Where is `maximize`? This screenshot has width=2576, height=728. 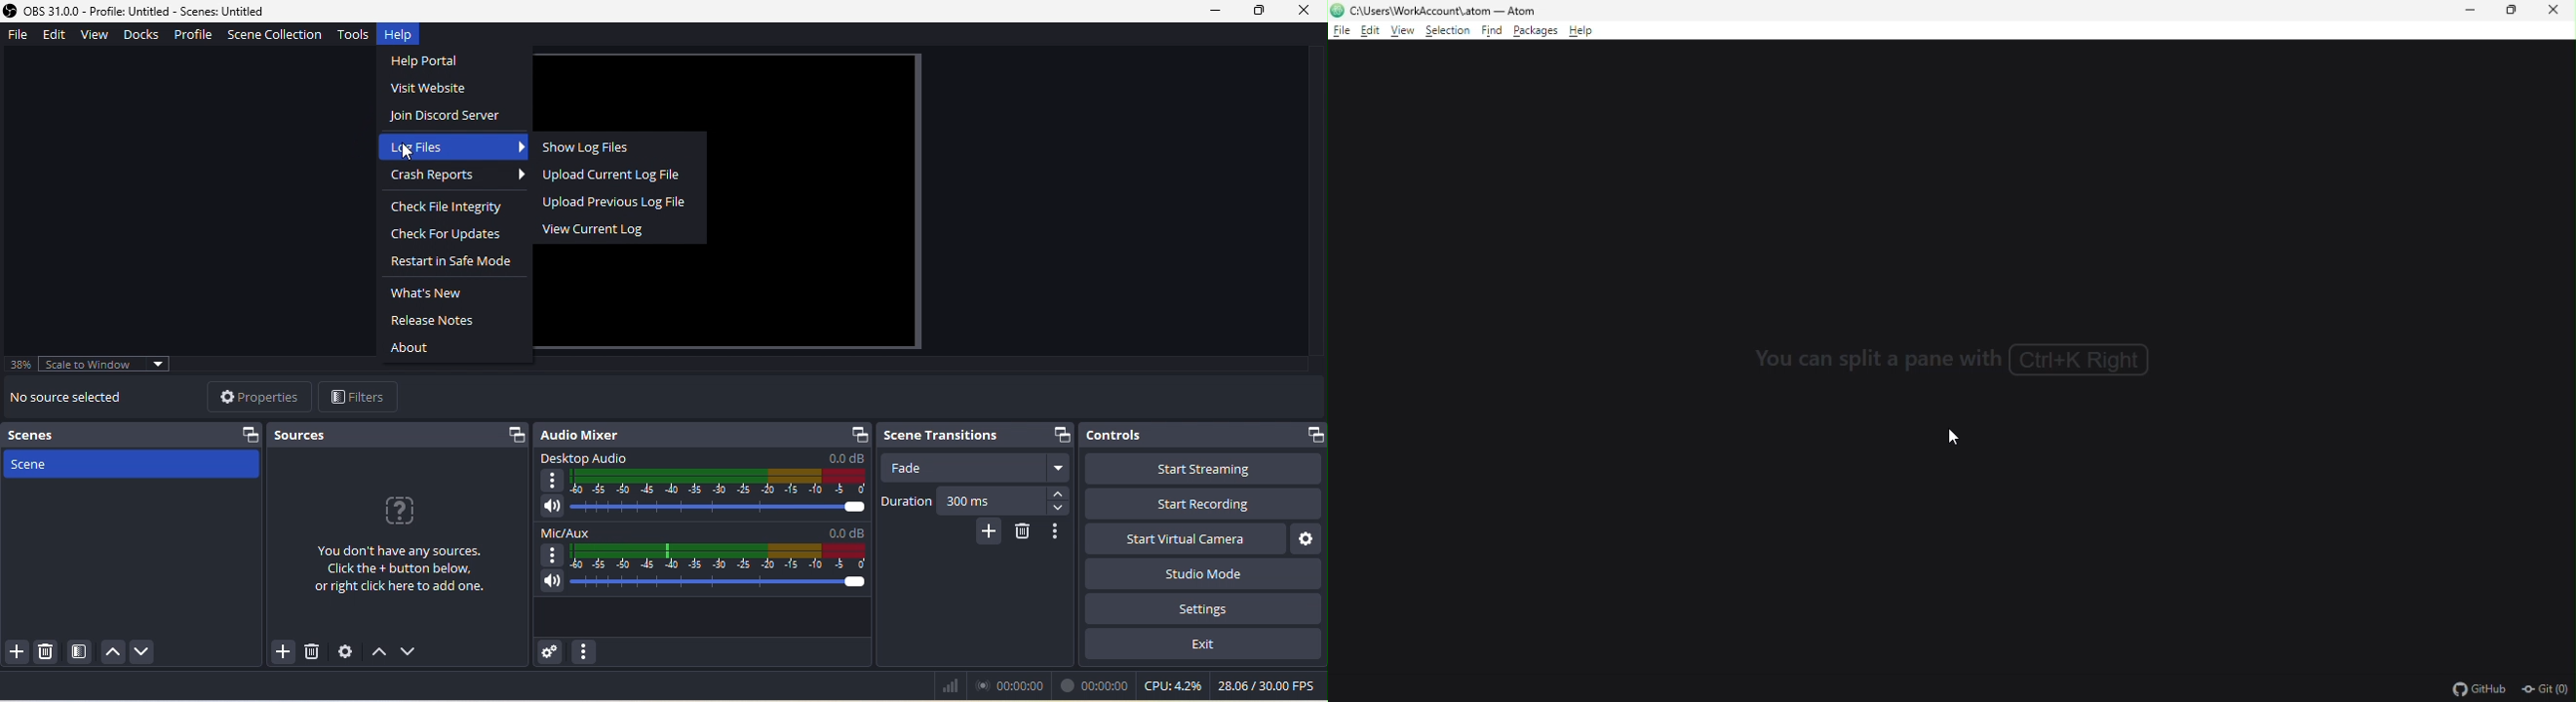
maximize is located at coordinates (1256, 11).